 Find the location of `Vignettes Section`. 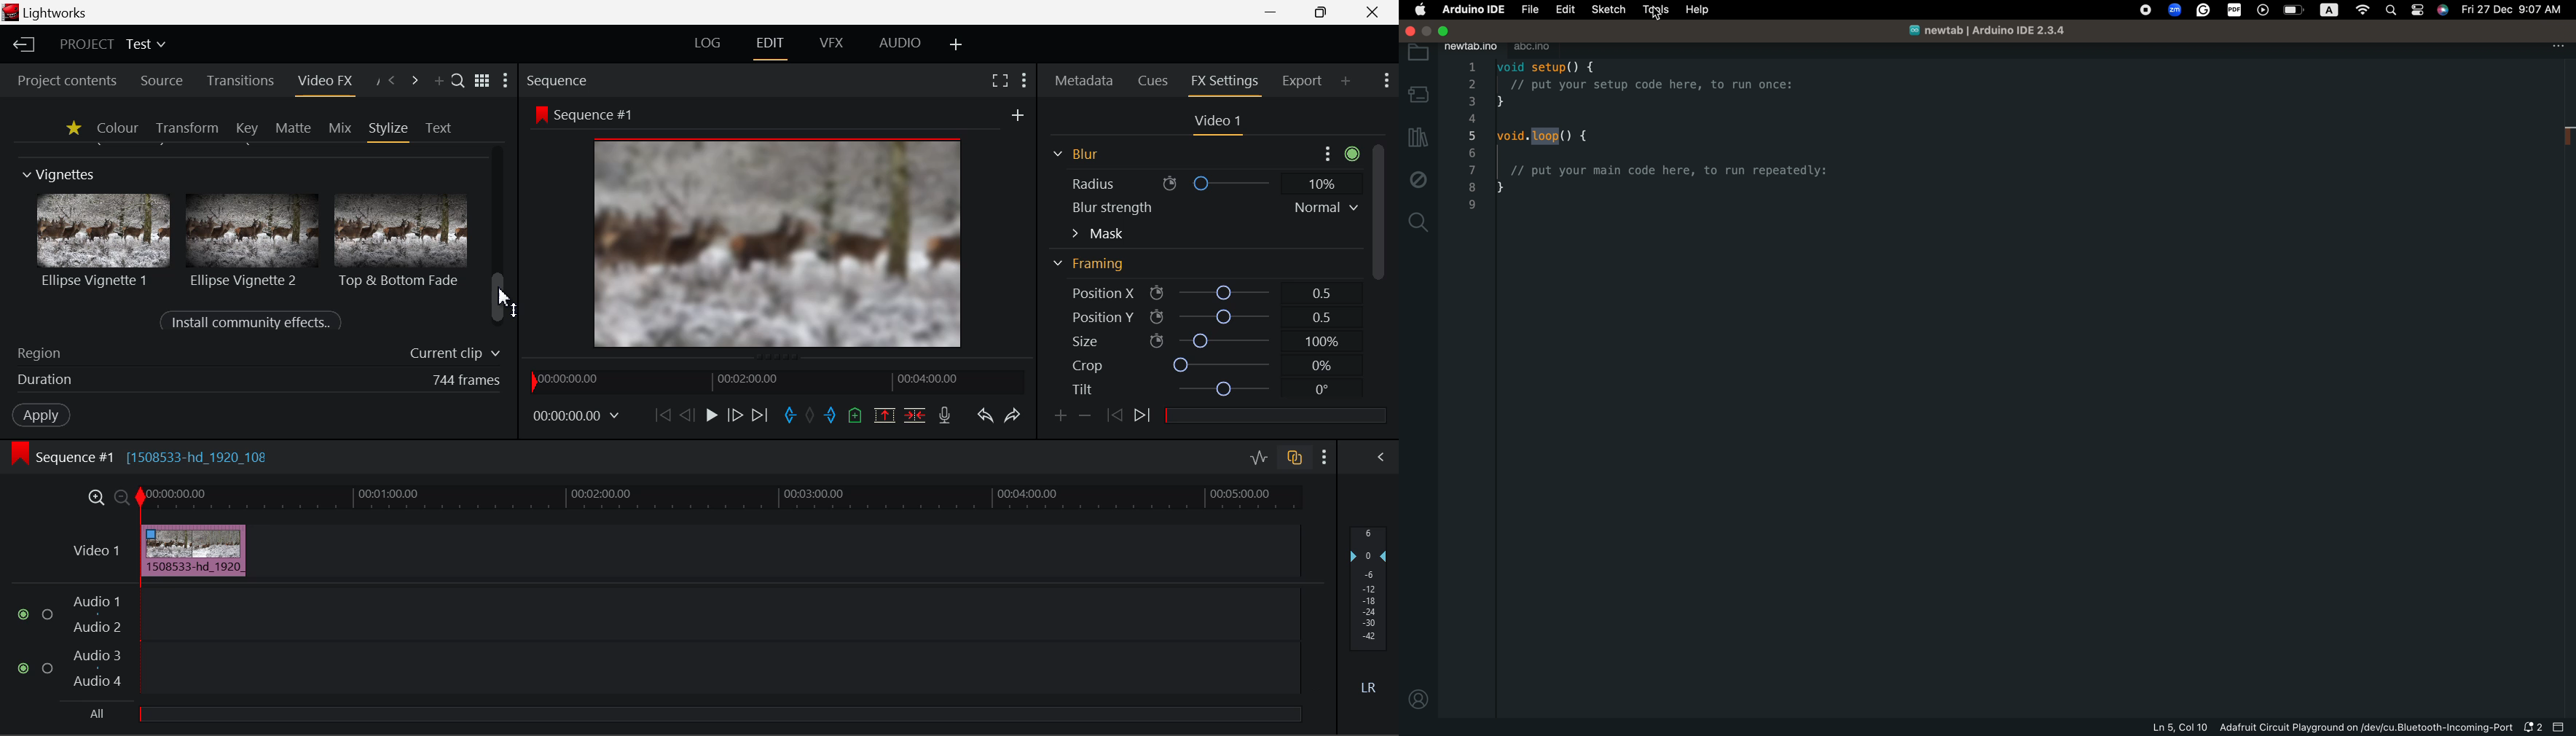

Vignettes Section is located at coordinates (60, 175).